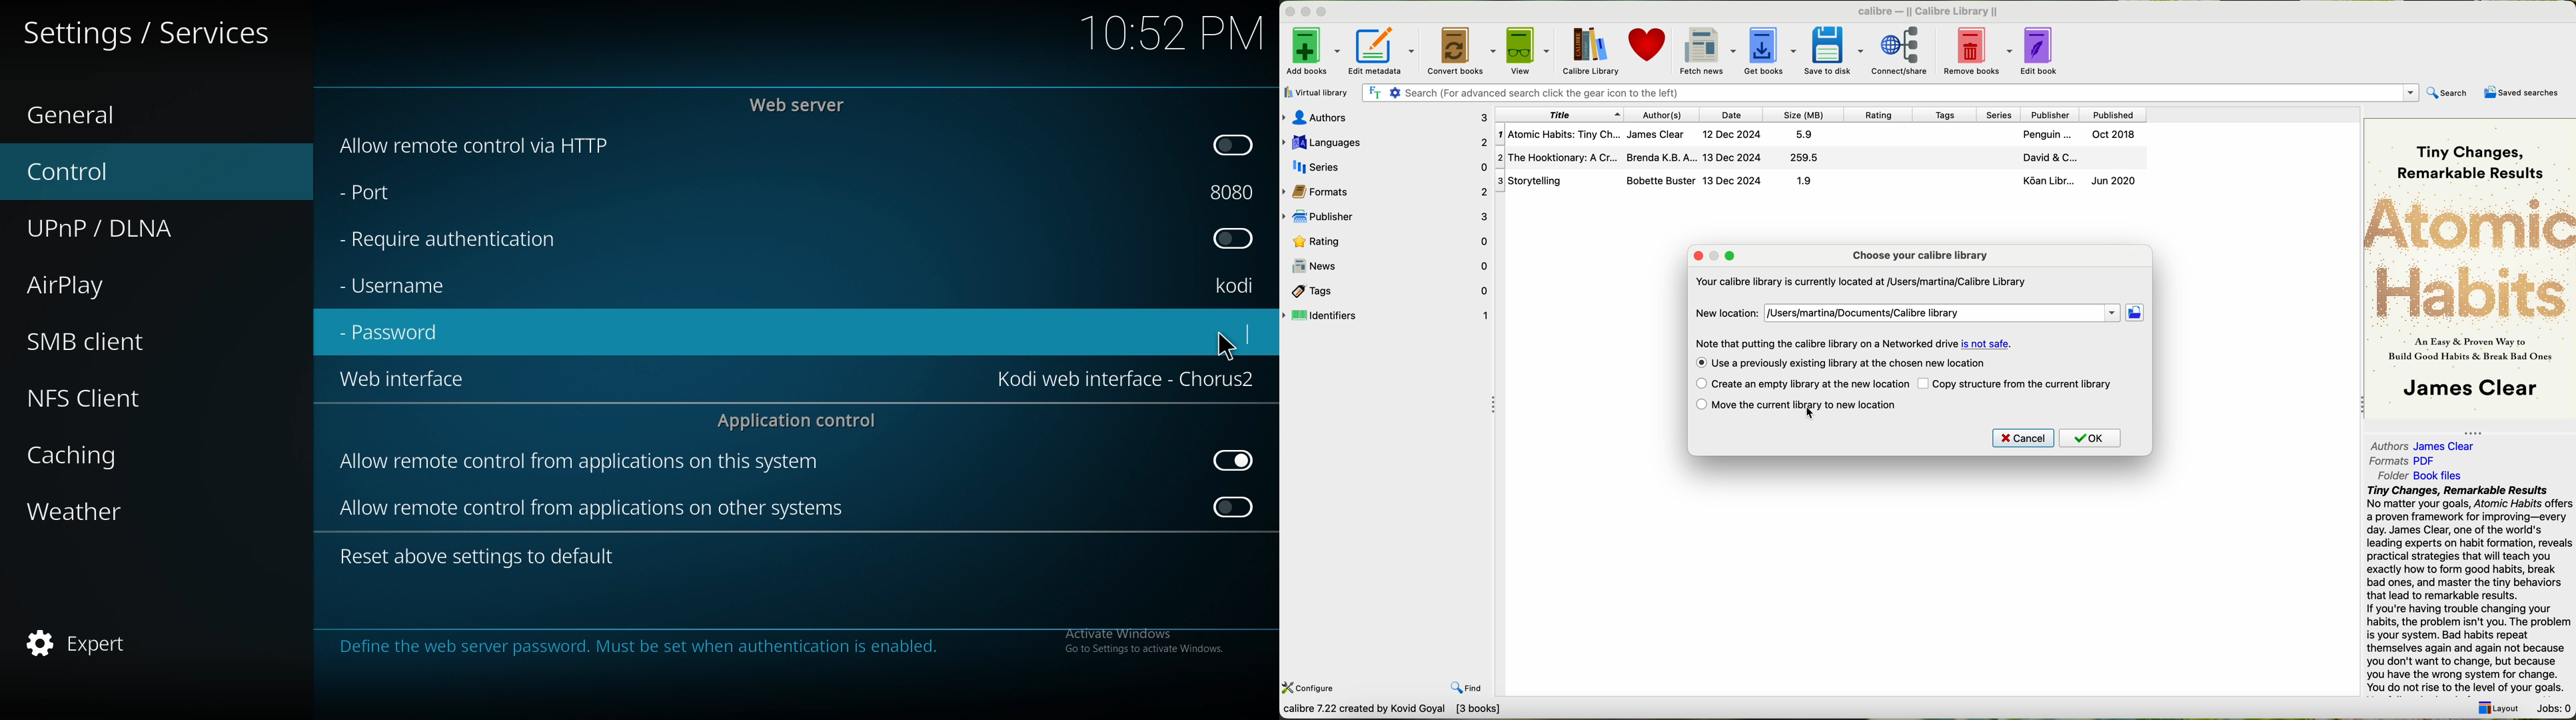  Describe the element at coordinates (1233, 240) in the screenshot. I see `toggle` at that location.